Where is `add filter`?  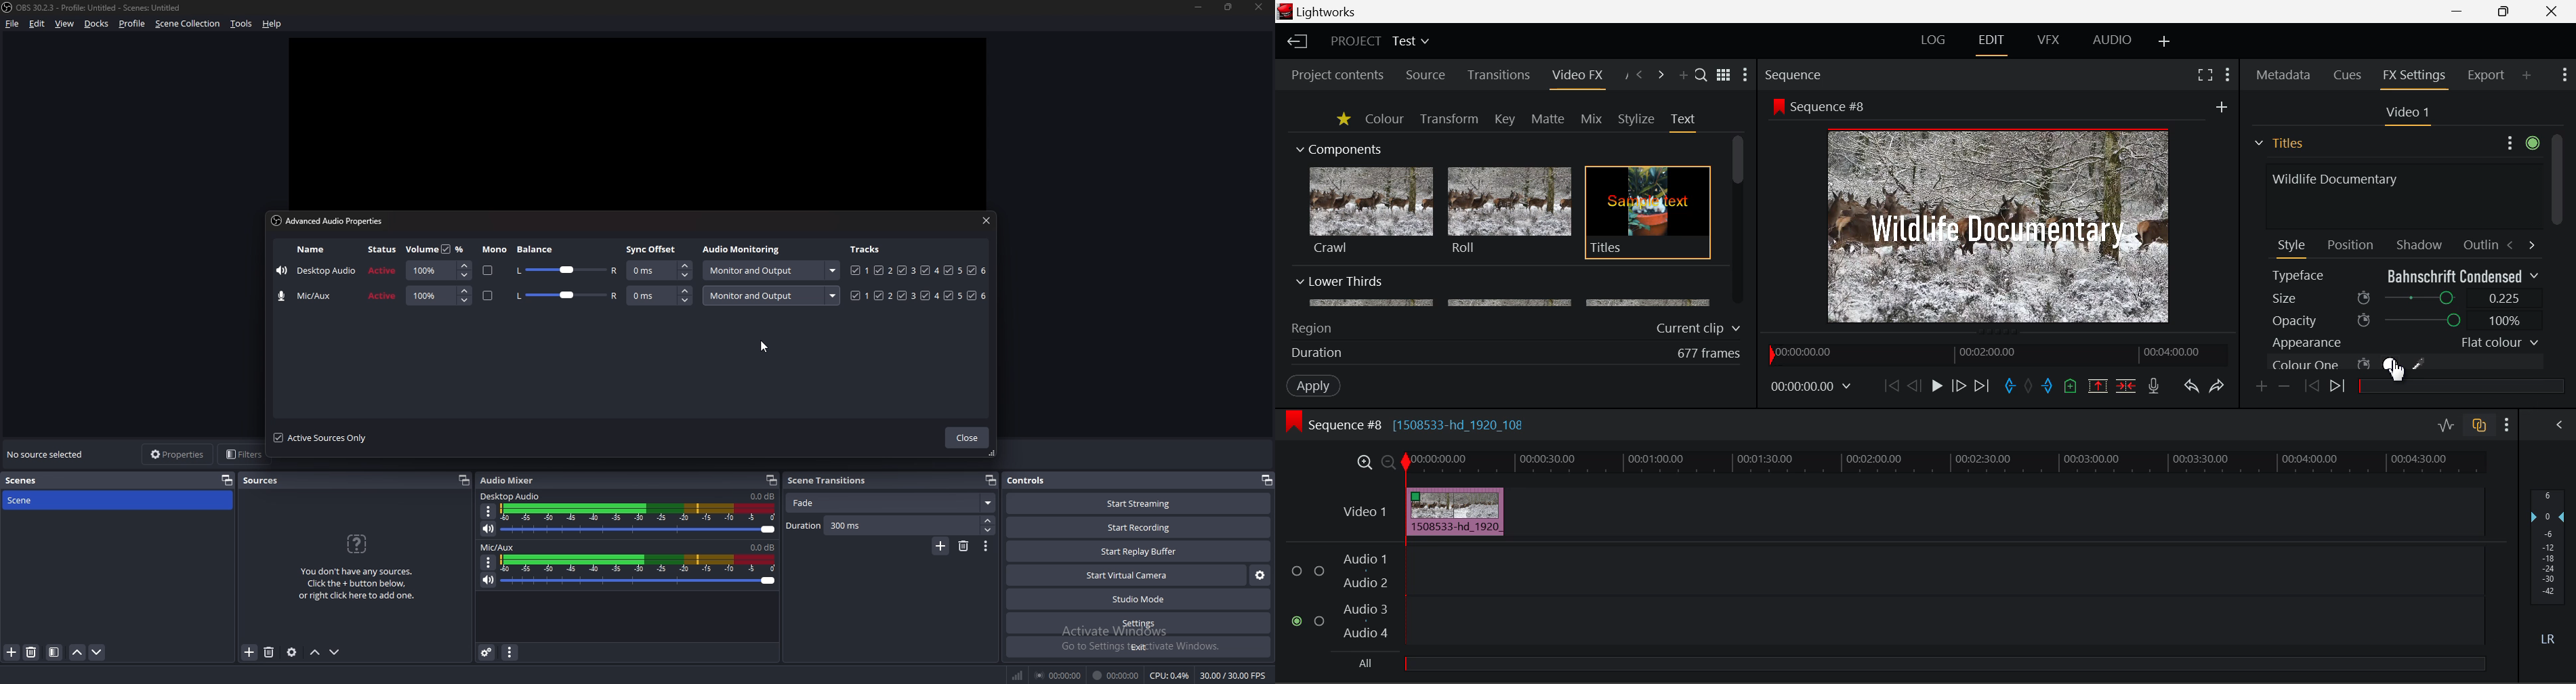
add filter is located at coordinates (12, 652).